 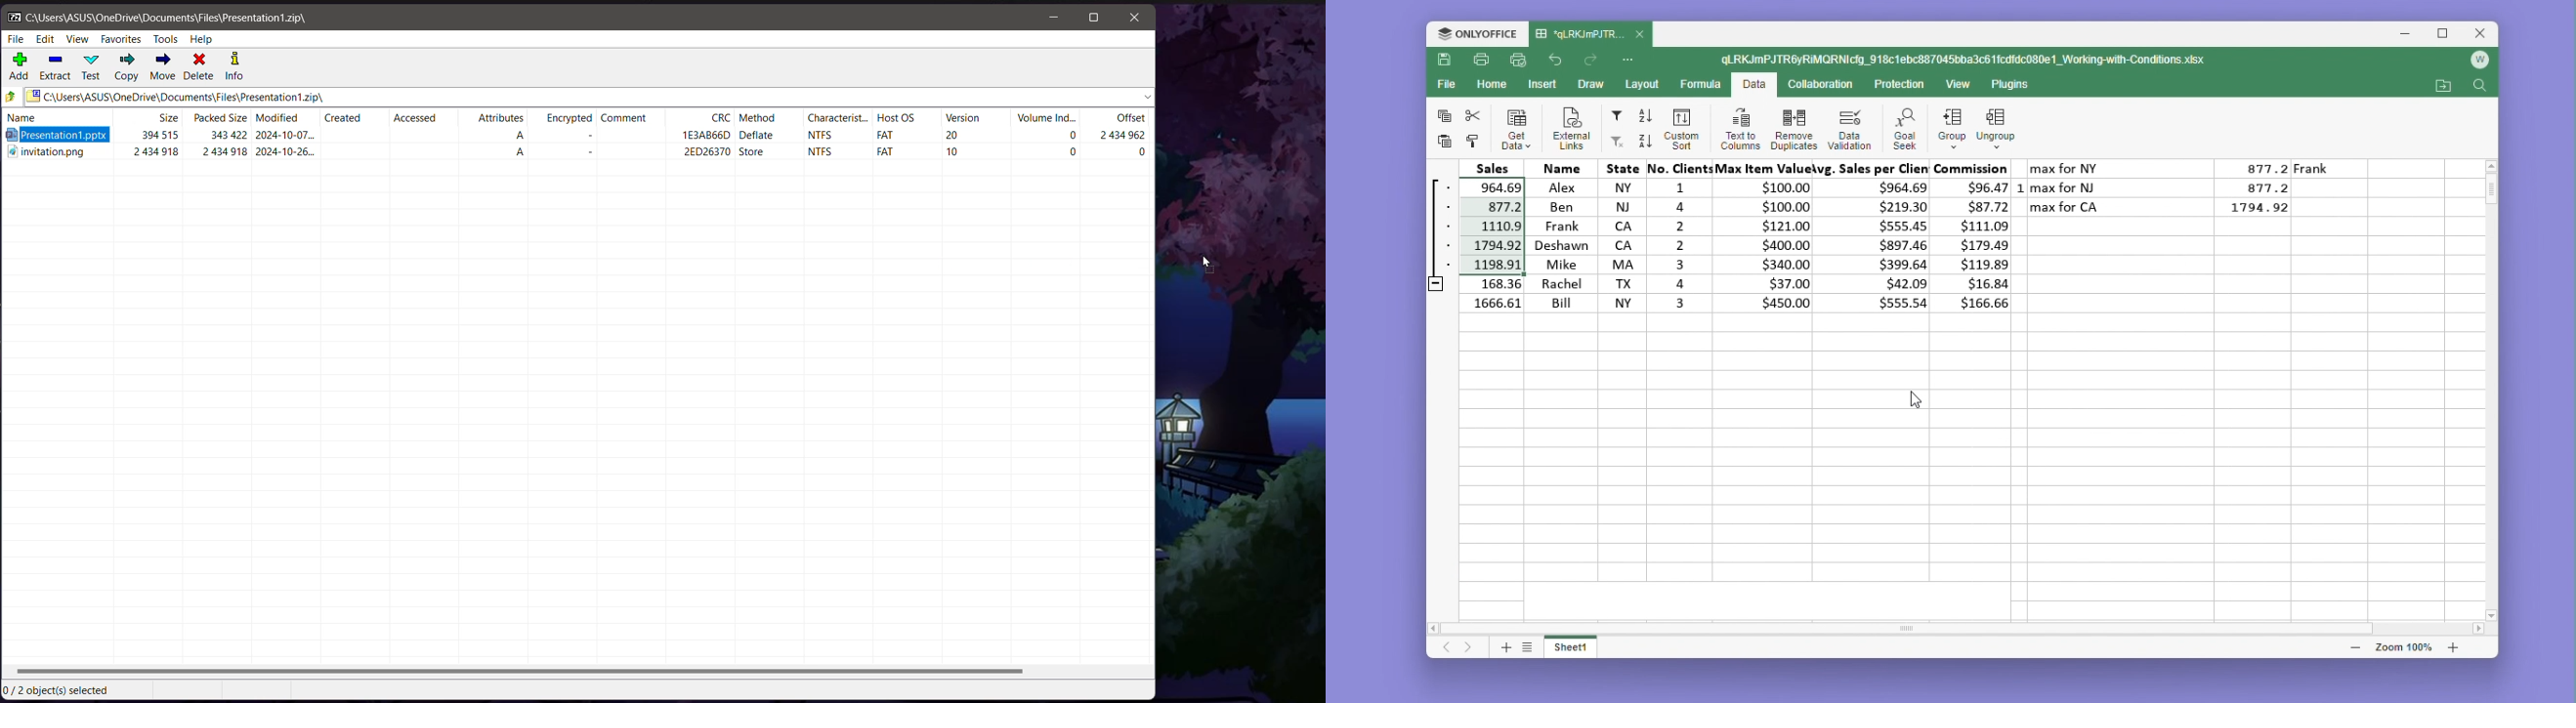 What do you see at coordinates (1630, 59) in the screenshot?
I see `More options` at bounding box center [1630, 59].